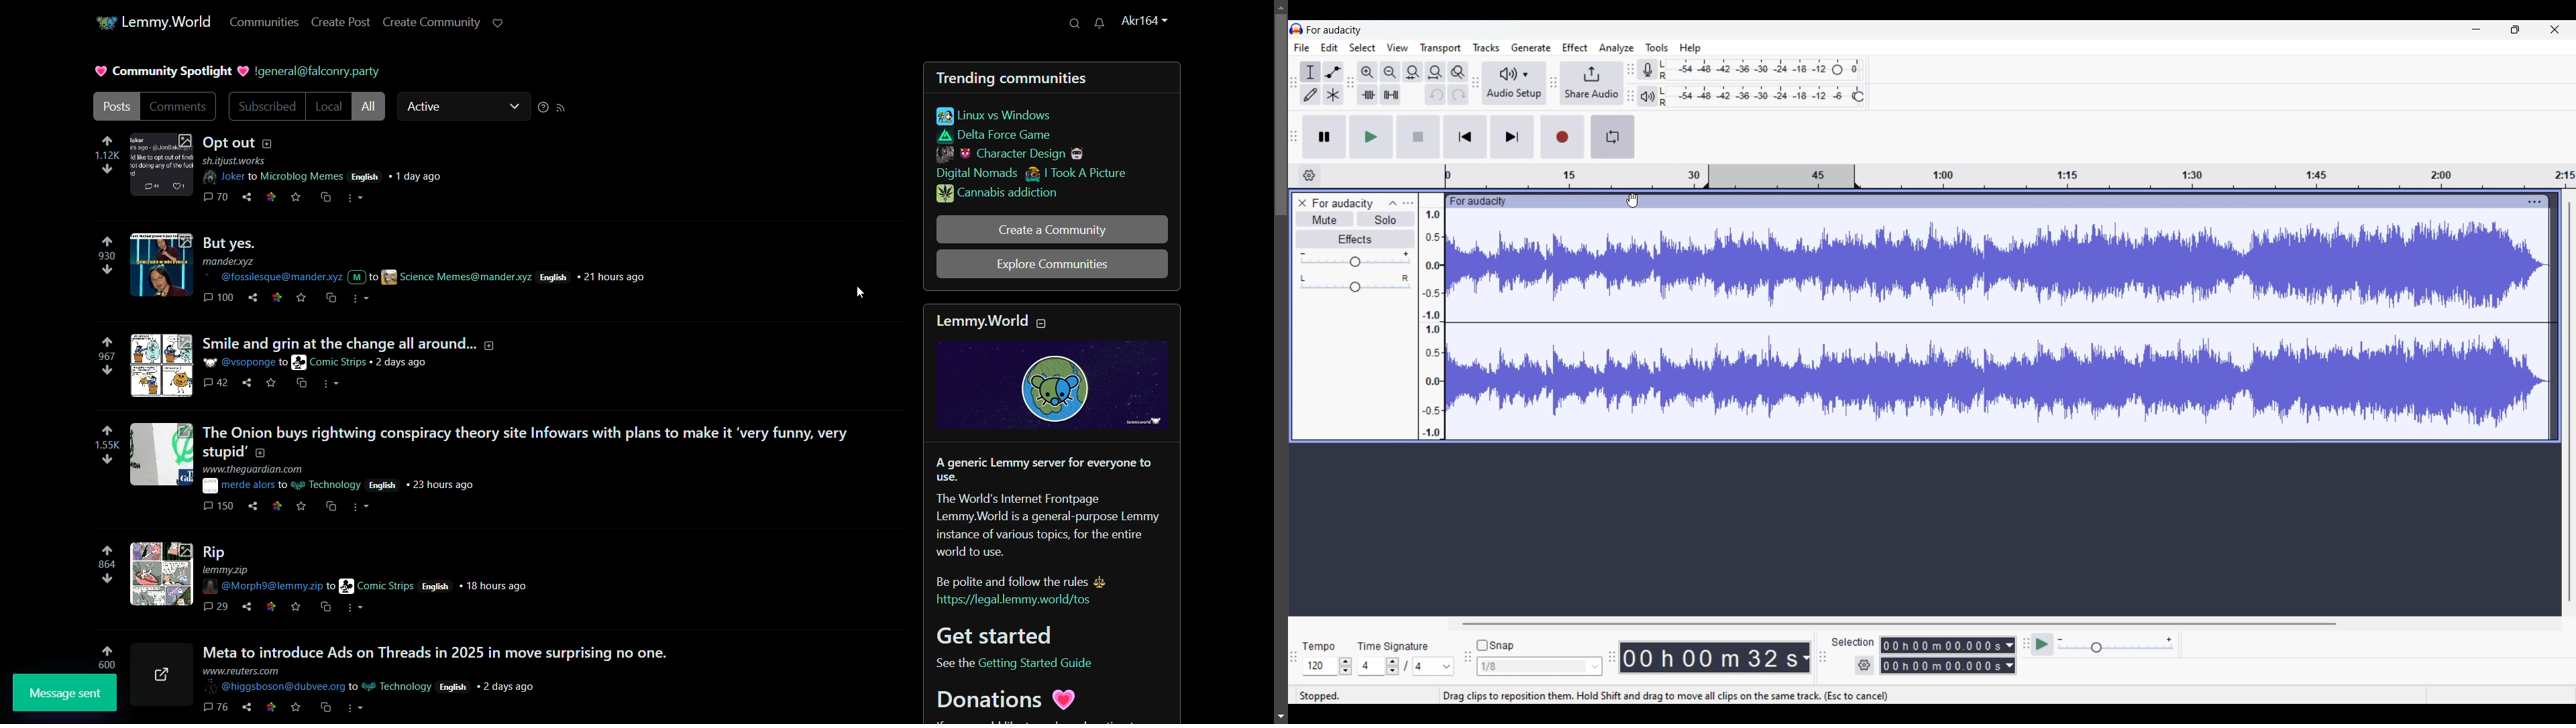 The image size is (2576, 728). What do you see at coordinates (1391, 95) in the screenshot?
I see `Silence audio selection` at bounding box center [1391, 95].